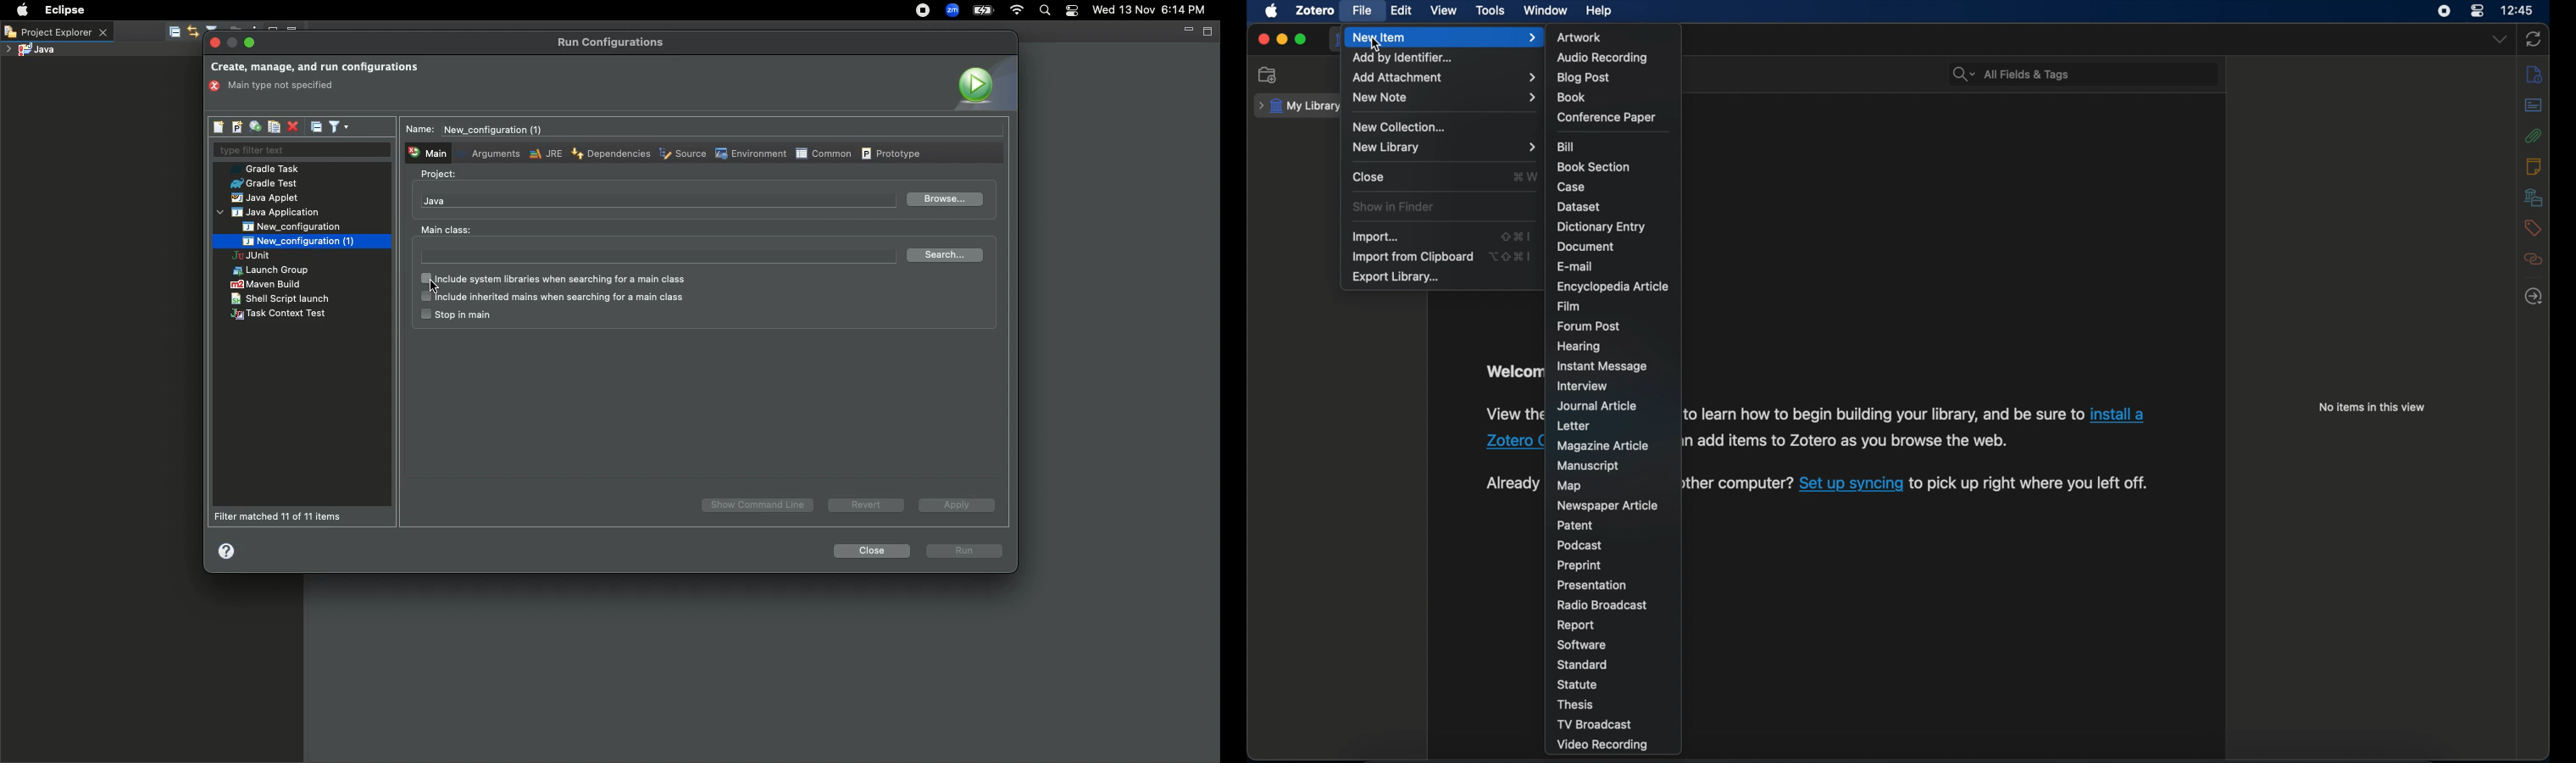 The image size is (2576, 784). I want to click on minimize, so click(1282, 39).